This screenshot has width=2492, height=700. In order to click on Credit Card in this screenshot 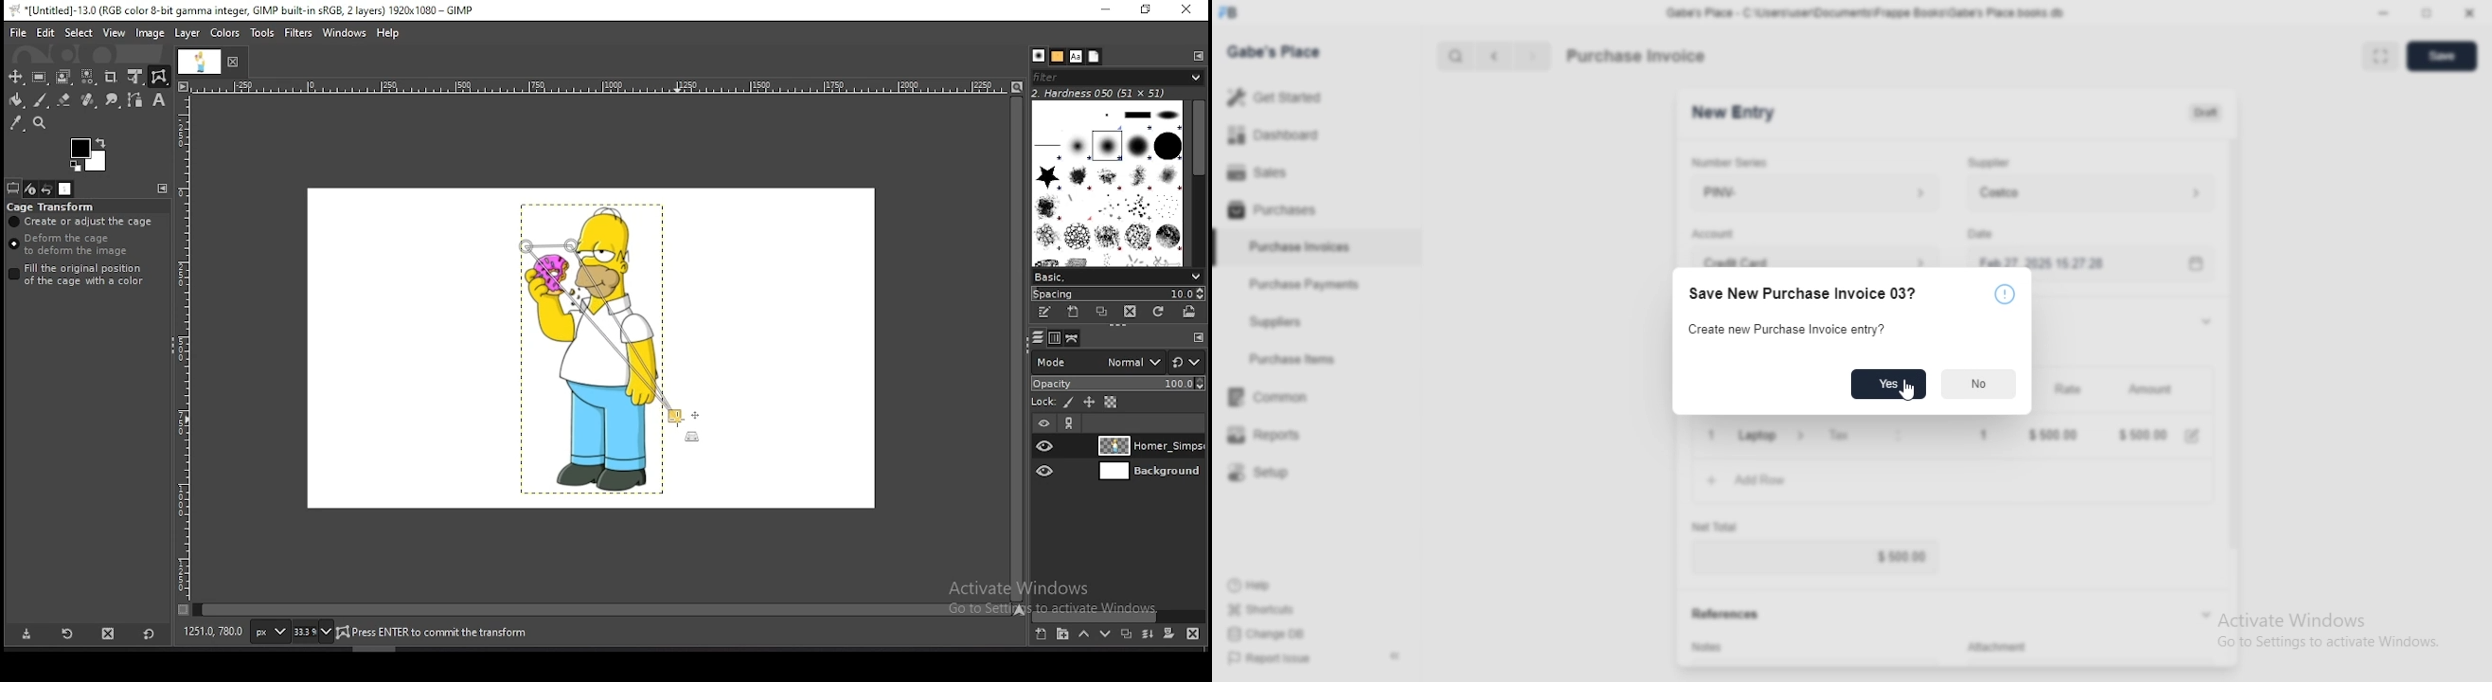, I will do `click(1815, 256)`.